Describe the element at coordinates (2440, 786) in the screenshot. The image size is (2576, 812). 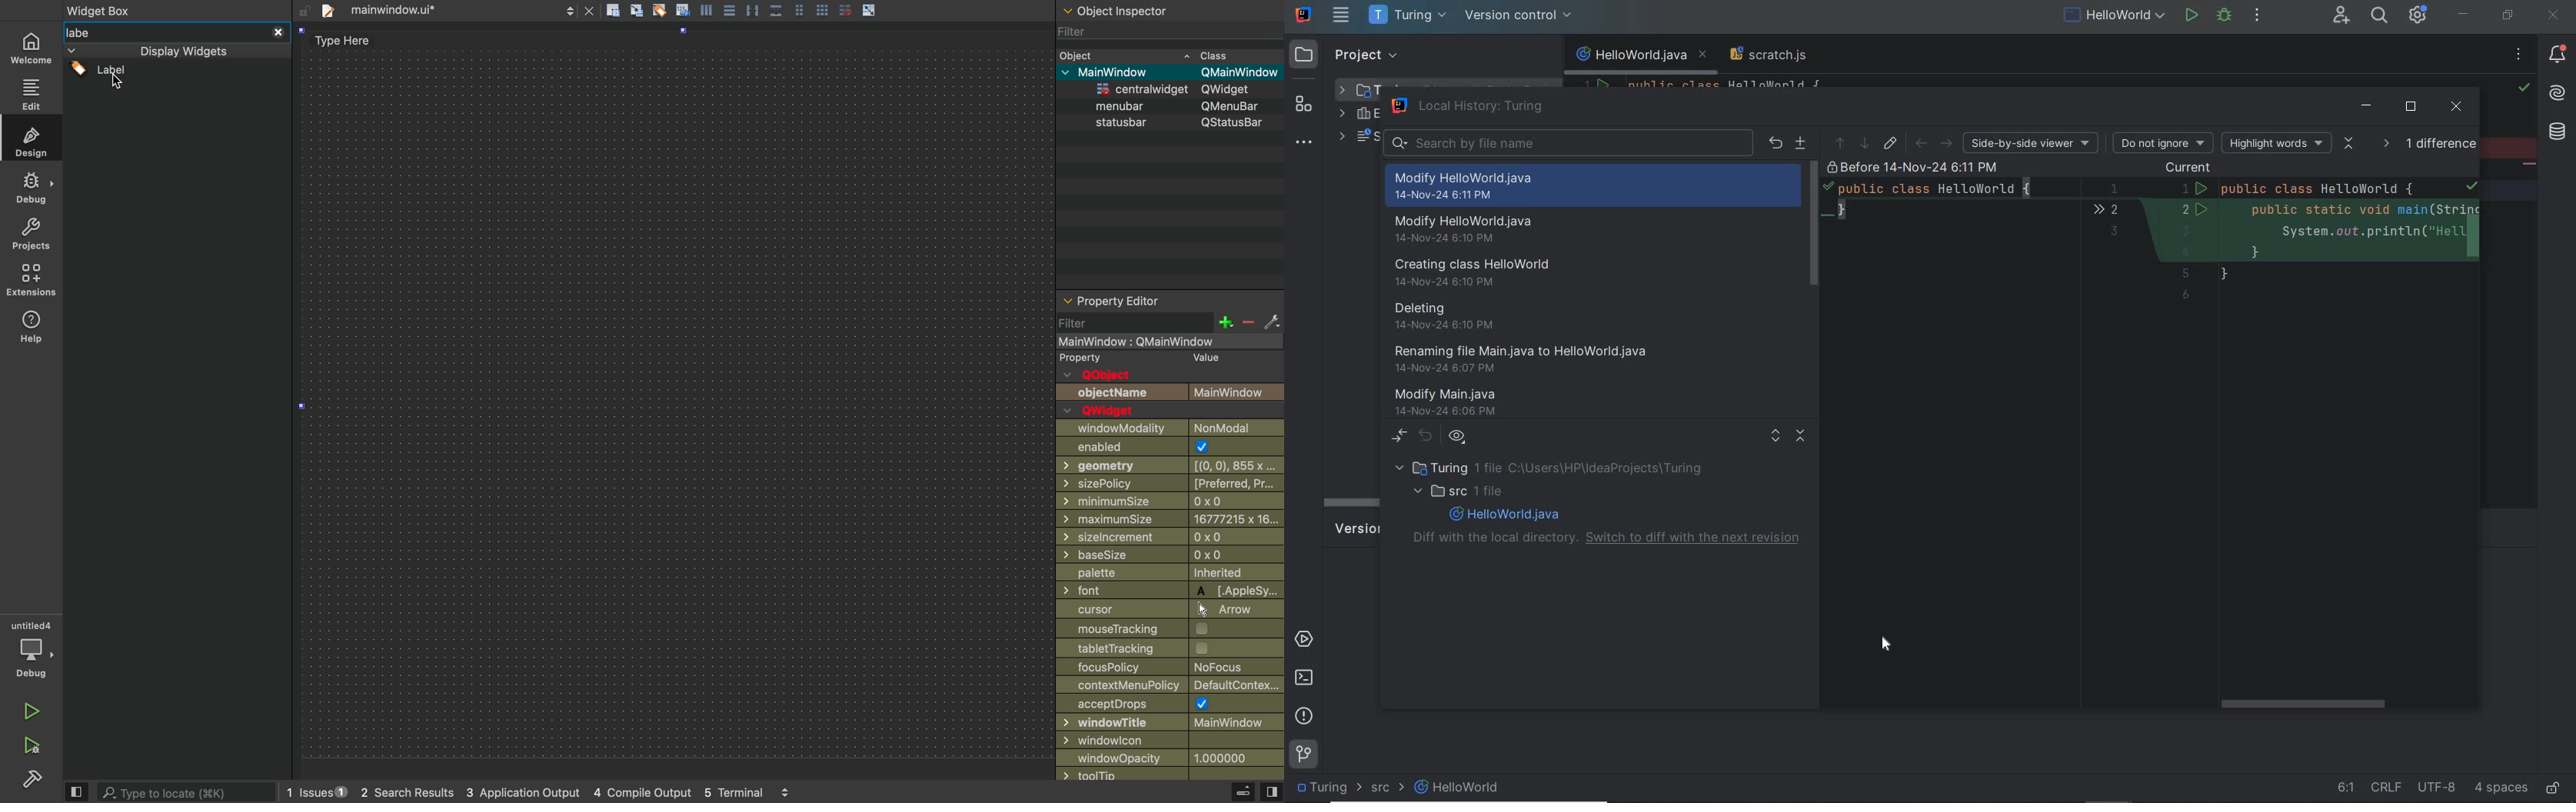
I see `file encoding` at that location.